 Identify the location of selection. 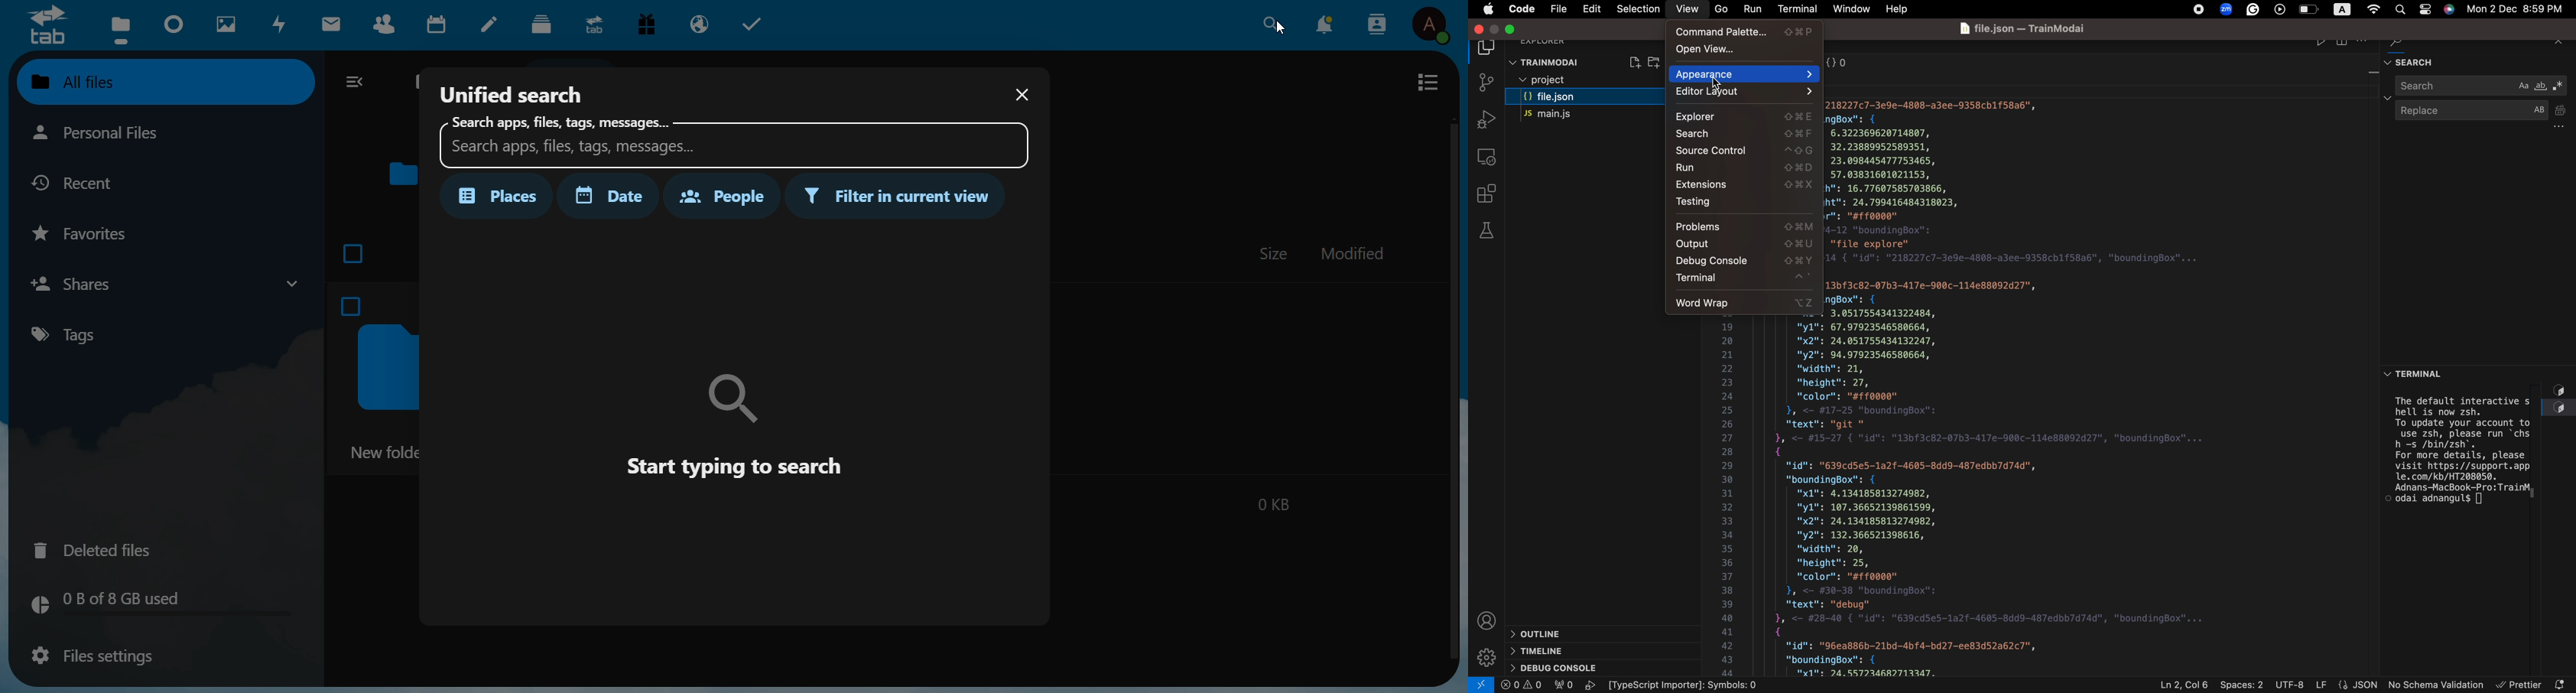
(1635, 9).